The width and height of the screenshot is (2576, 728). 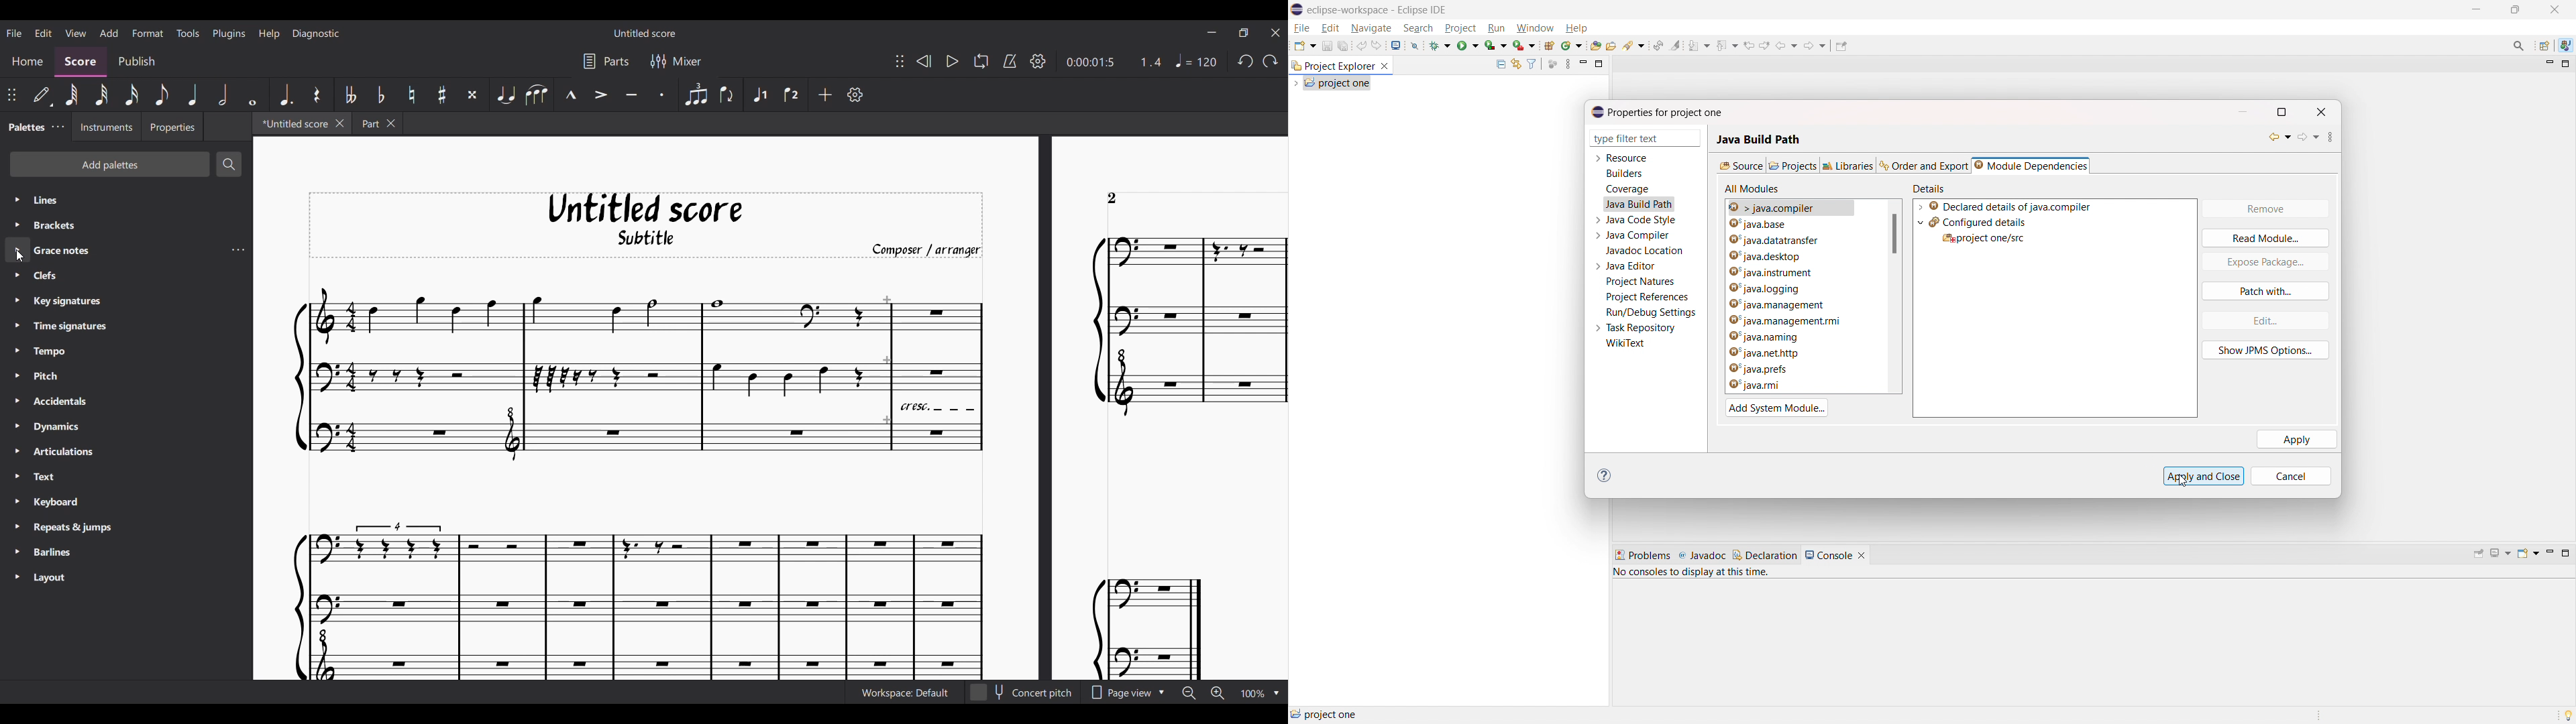 I want to click on Add menu, so click(x=109, y=33).